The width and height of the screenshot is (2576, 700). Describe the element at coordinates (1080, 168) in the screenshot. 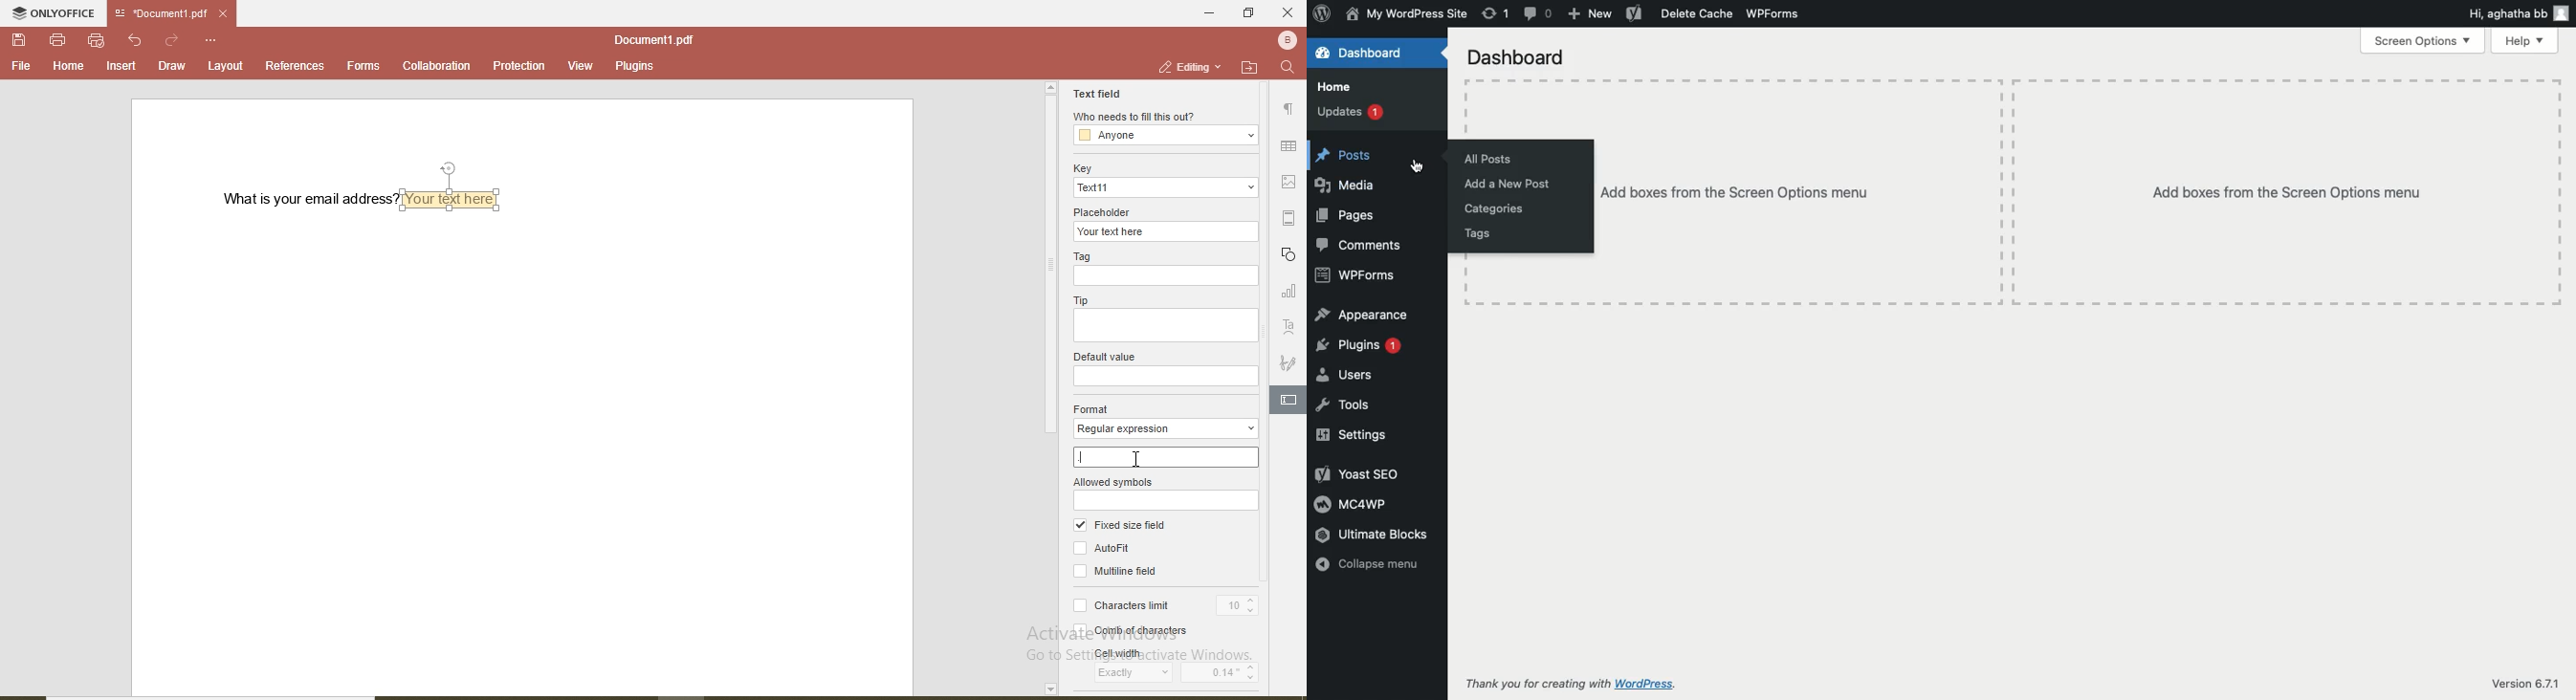

I see `key` at that location.